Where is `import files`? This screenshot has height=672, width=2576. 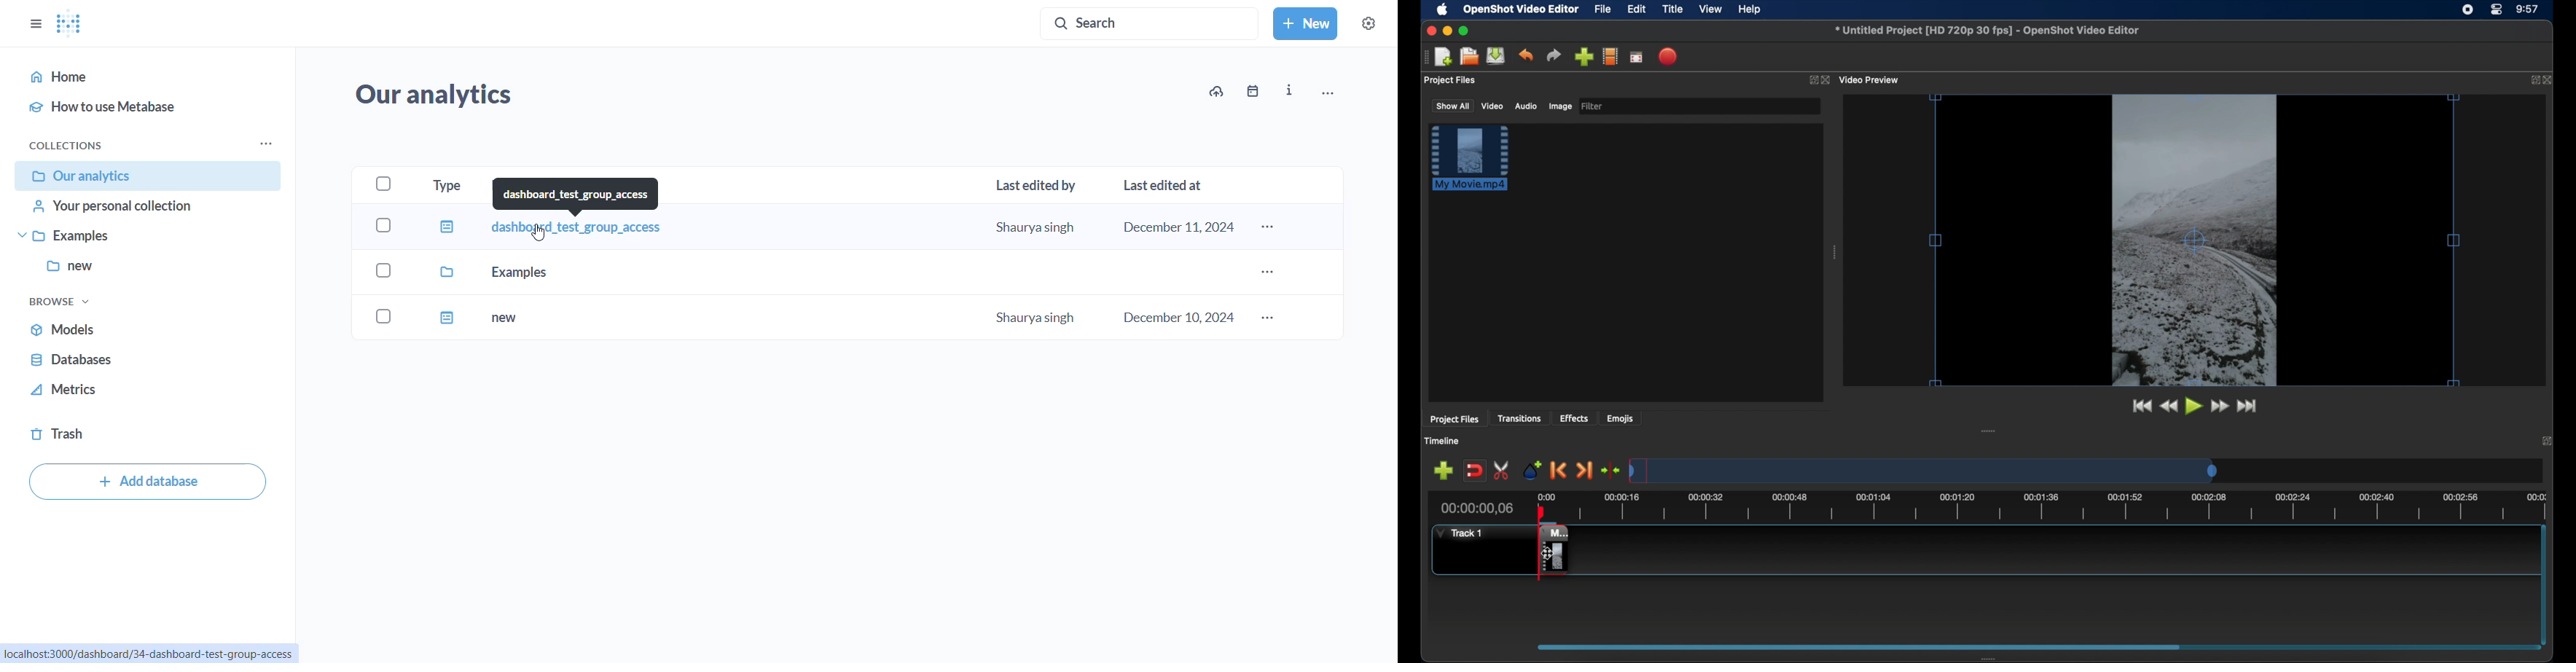 import files is located at coordinates (1584, 57).